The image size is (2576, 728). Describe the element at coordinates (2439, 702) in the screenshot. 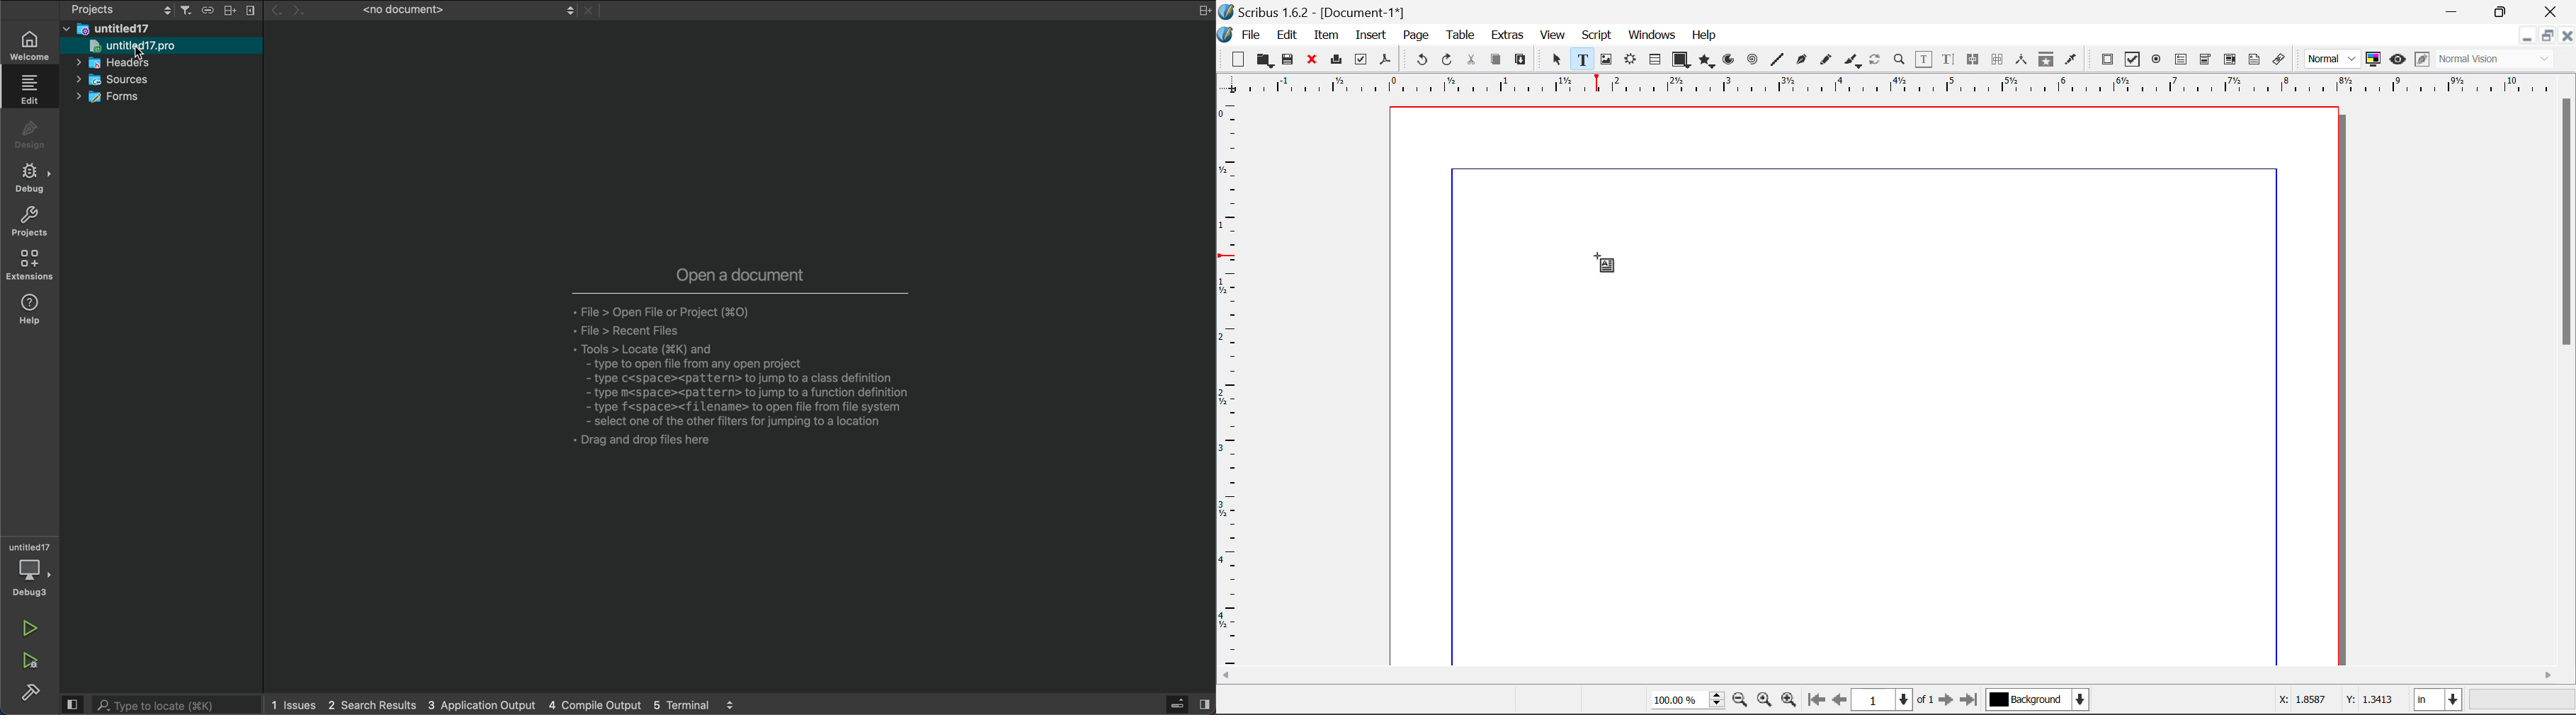

I see `Measurement Units` at that location.